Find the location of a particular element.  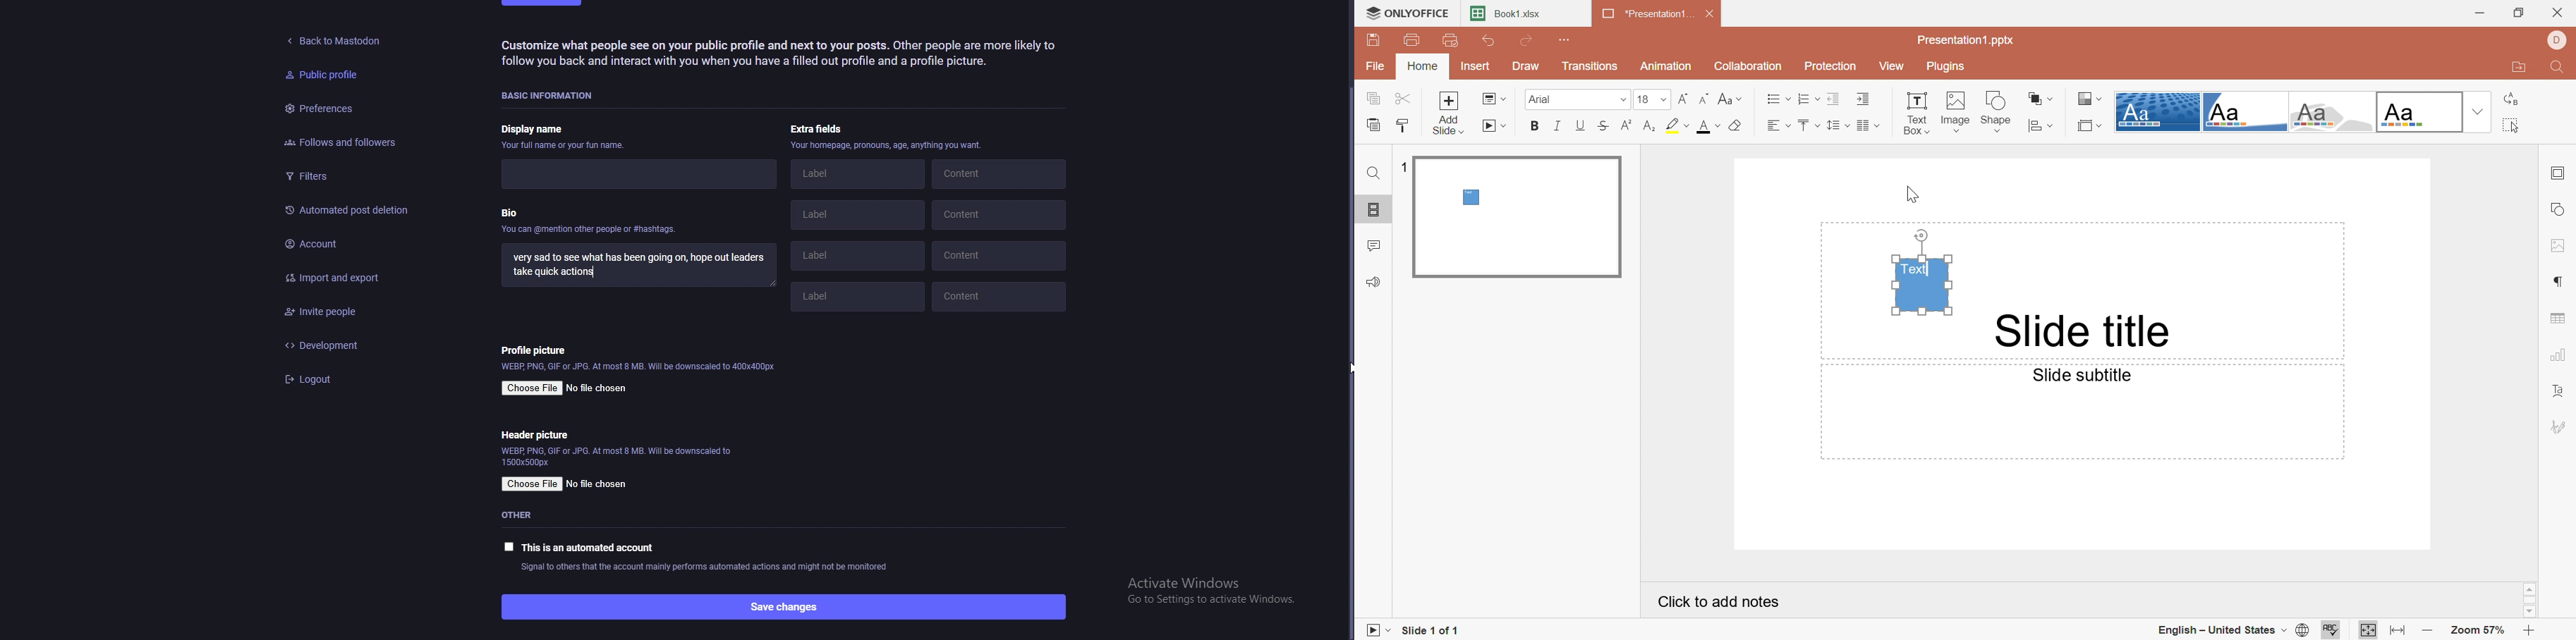

Replace is located at coordinates (2511, 100).